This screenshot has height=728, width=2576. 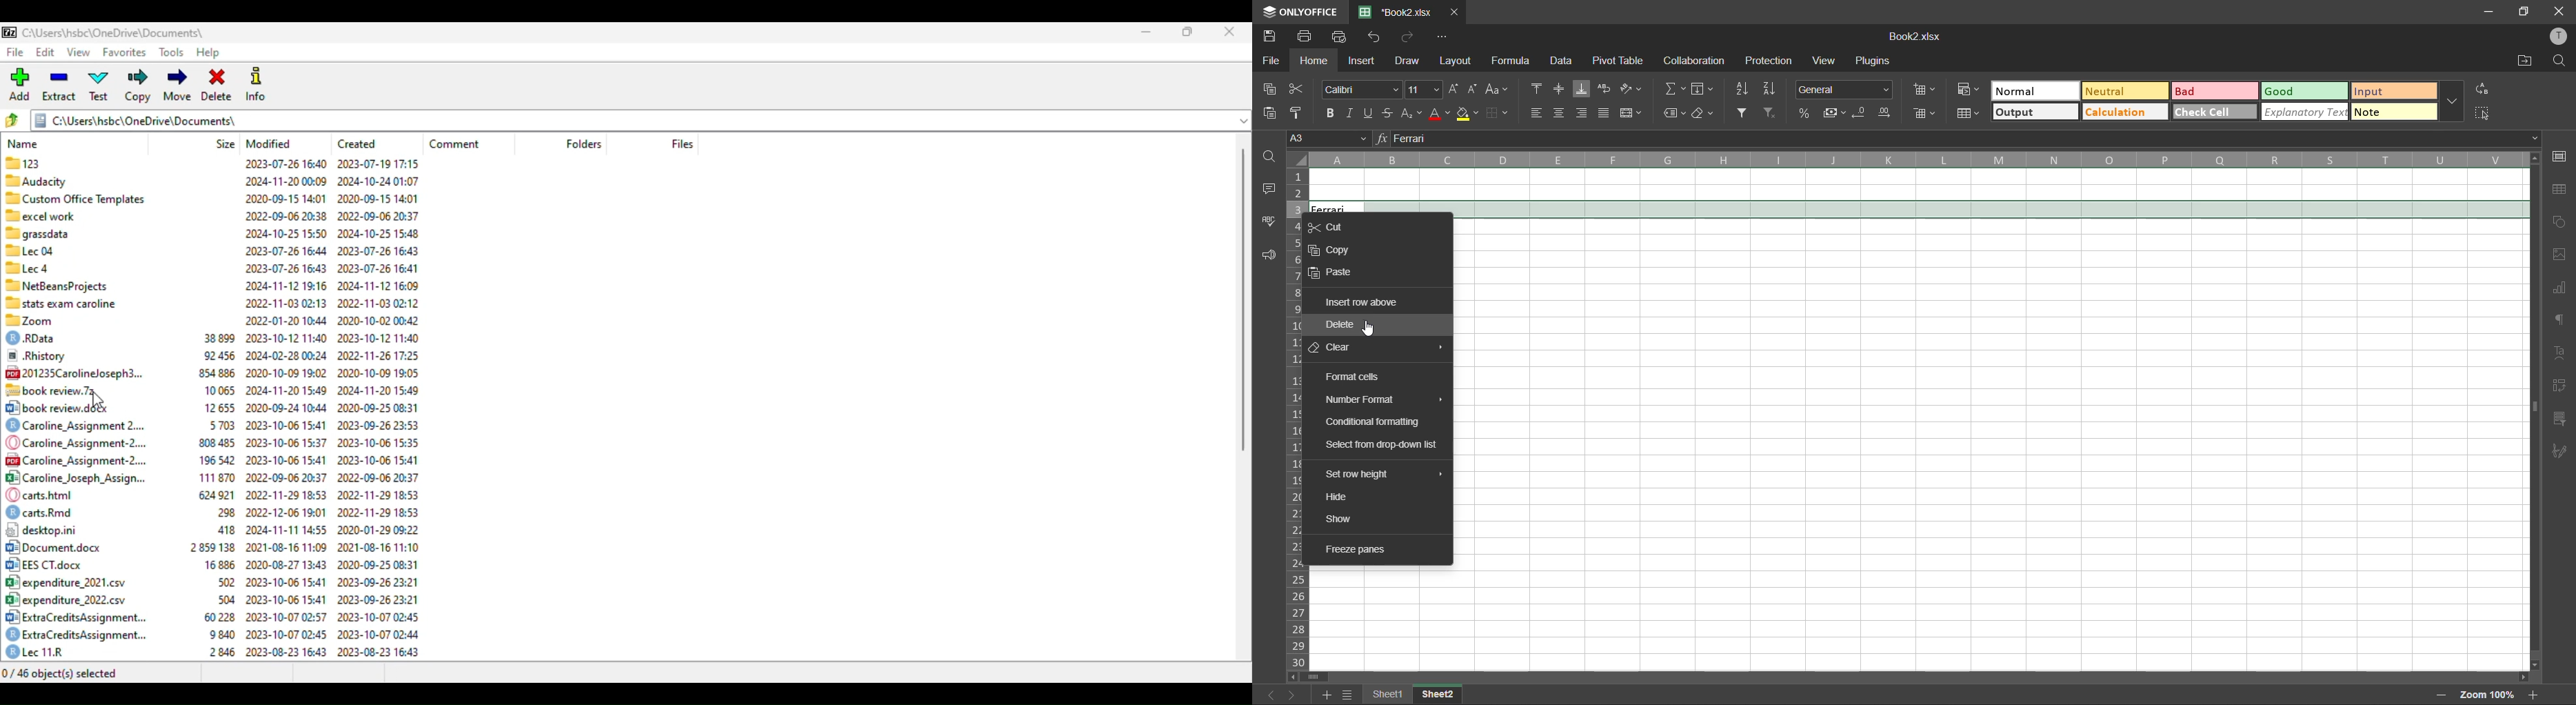 I want to click on folder name, so click(x=115, y=32).